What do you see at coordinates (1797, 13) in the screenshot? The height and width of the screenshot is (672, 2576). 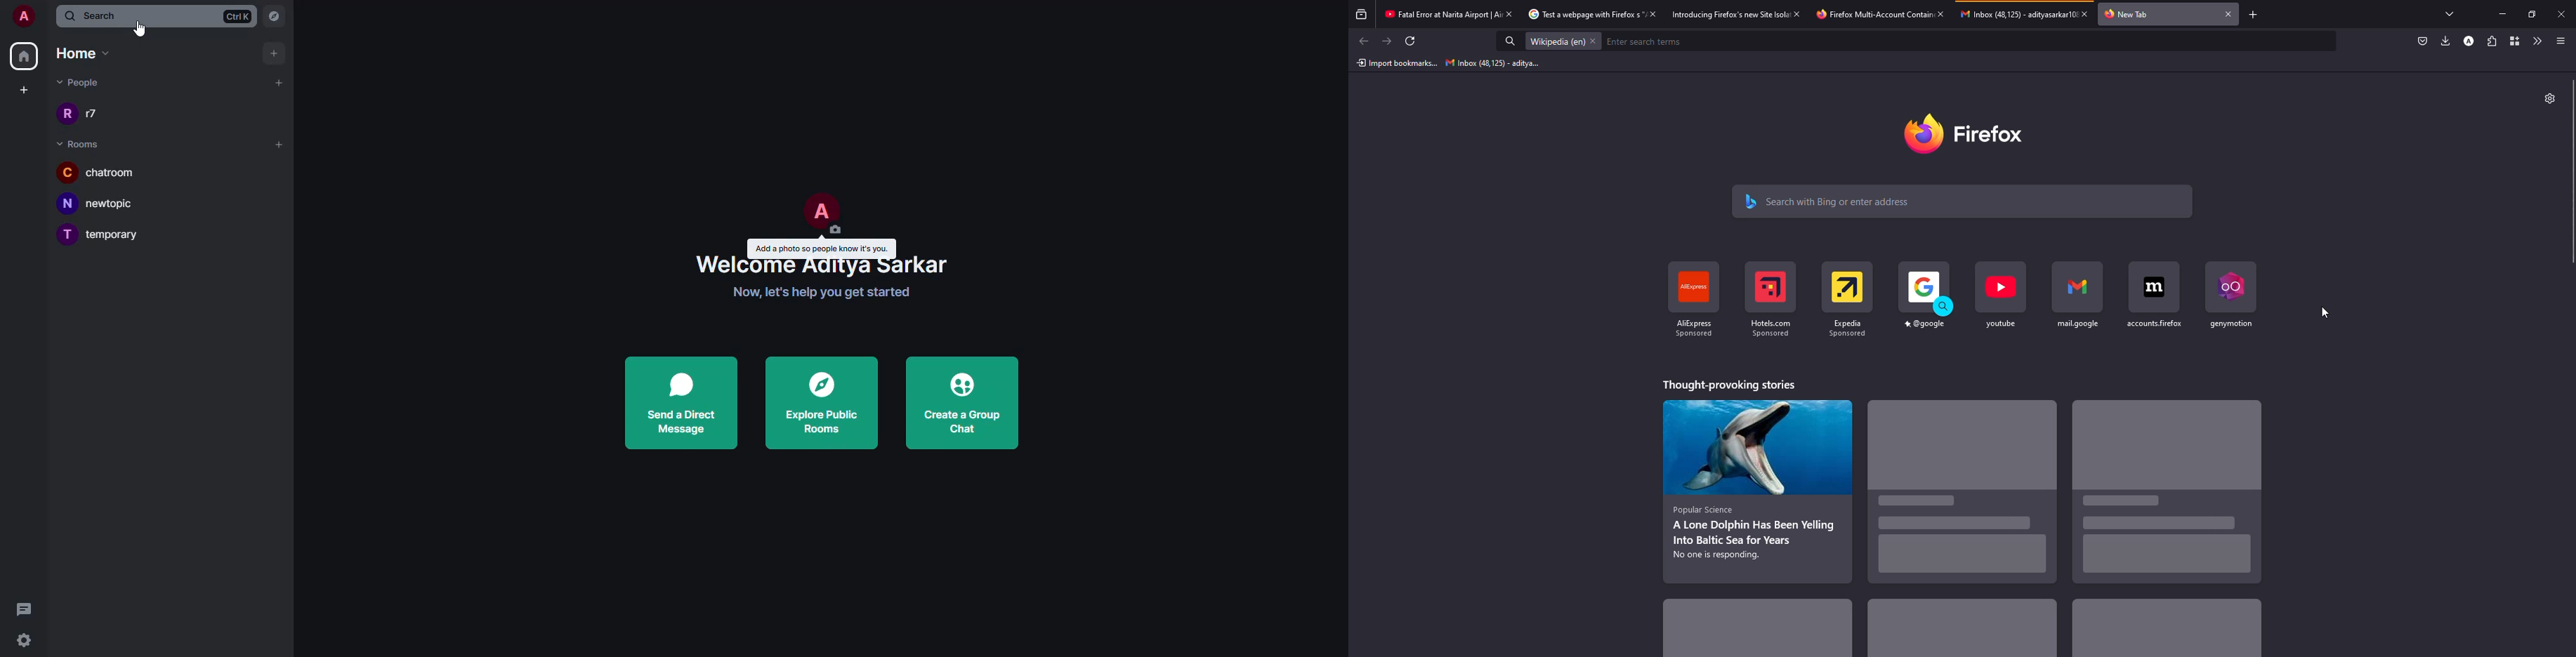 I see `close` at bounding box center [1797, 13].